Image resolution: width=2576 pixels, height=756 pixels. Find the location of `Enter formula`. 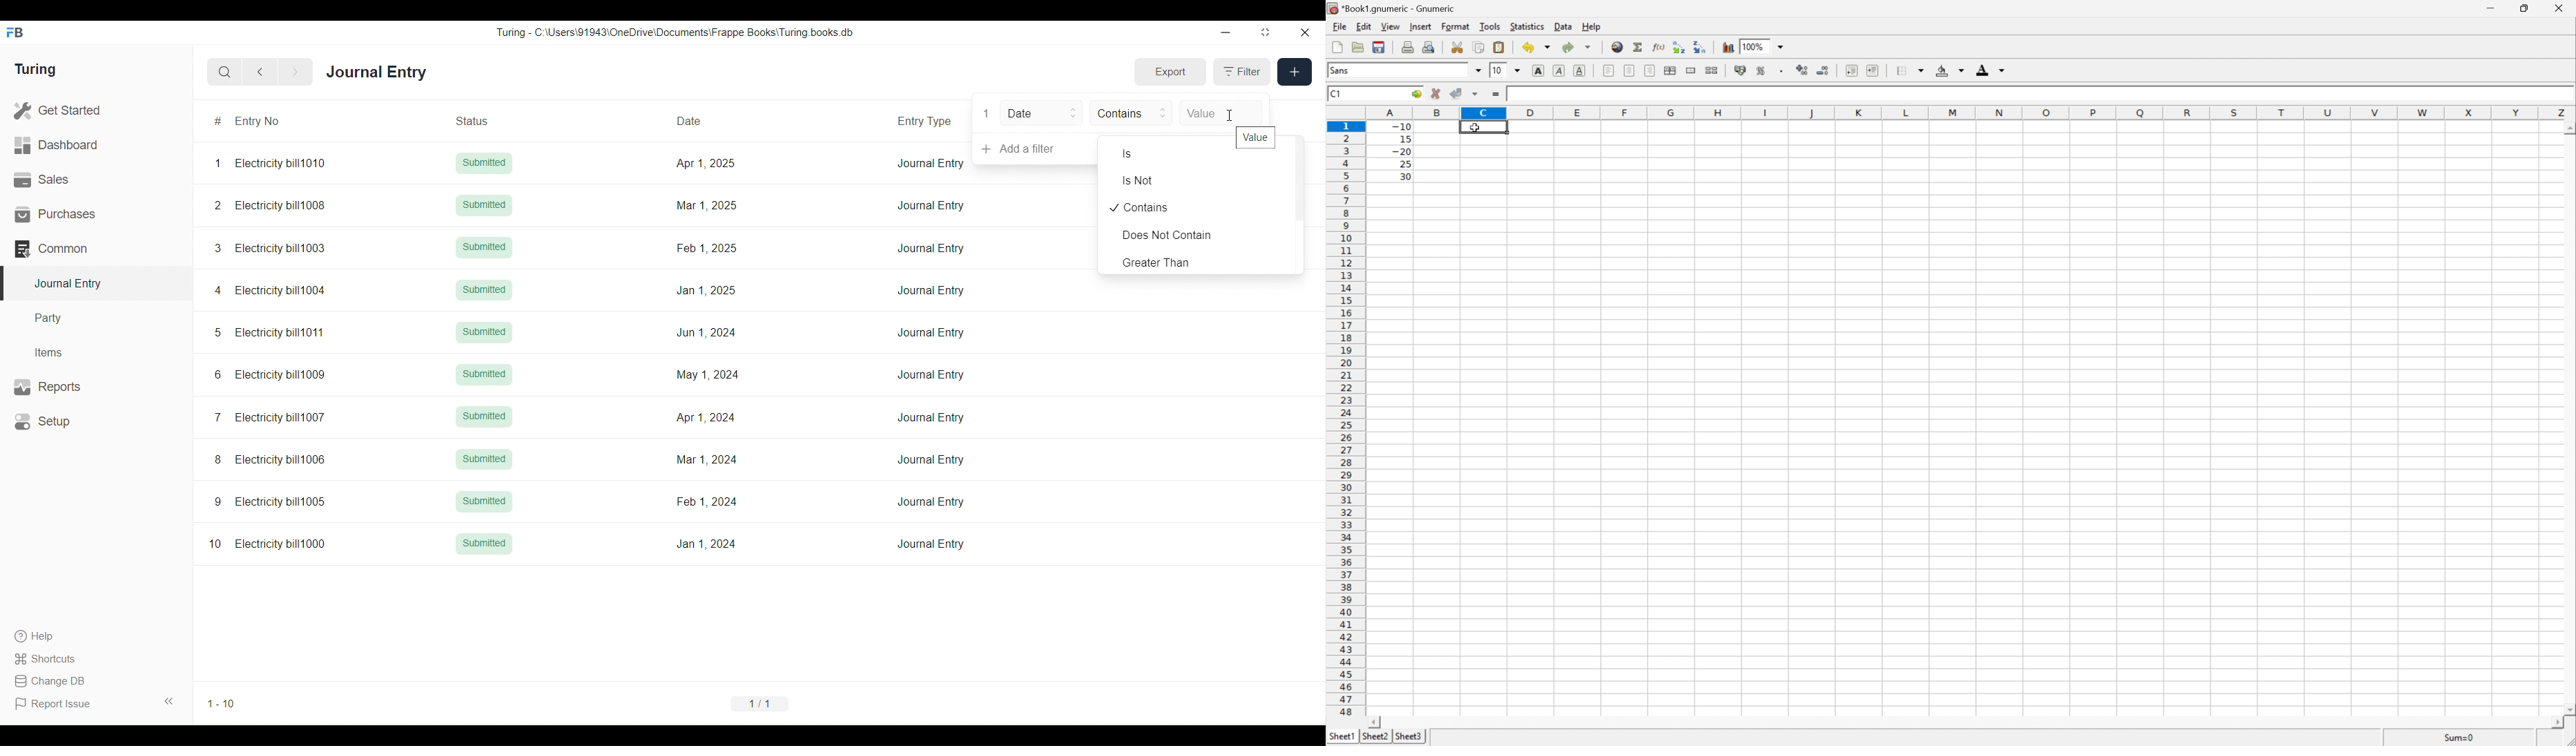

Enter formula is located at coordinates (1498, 95).